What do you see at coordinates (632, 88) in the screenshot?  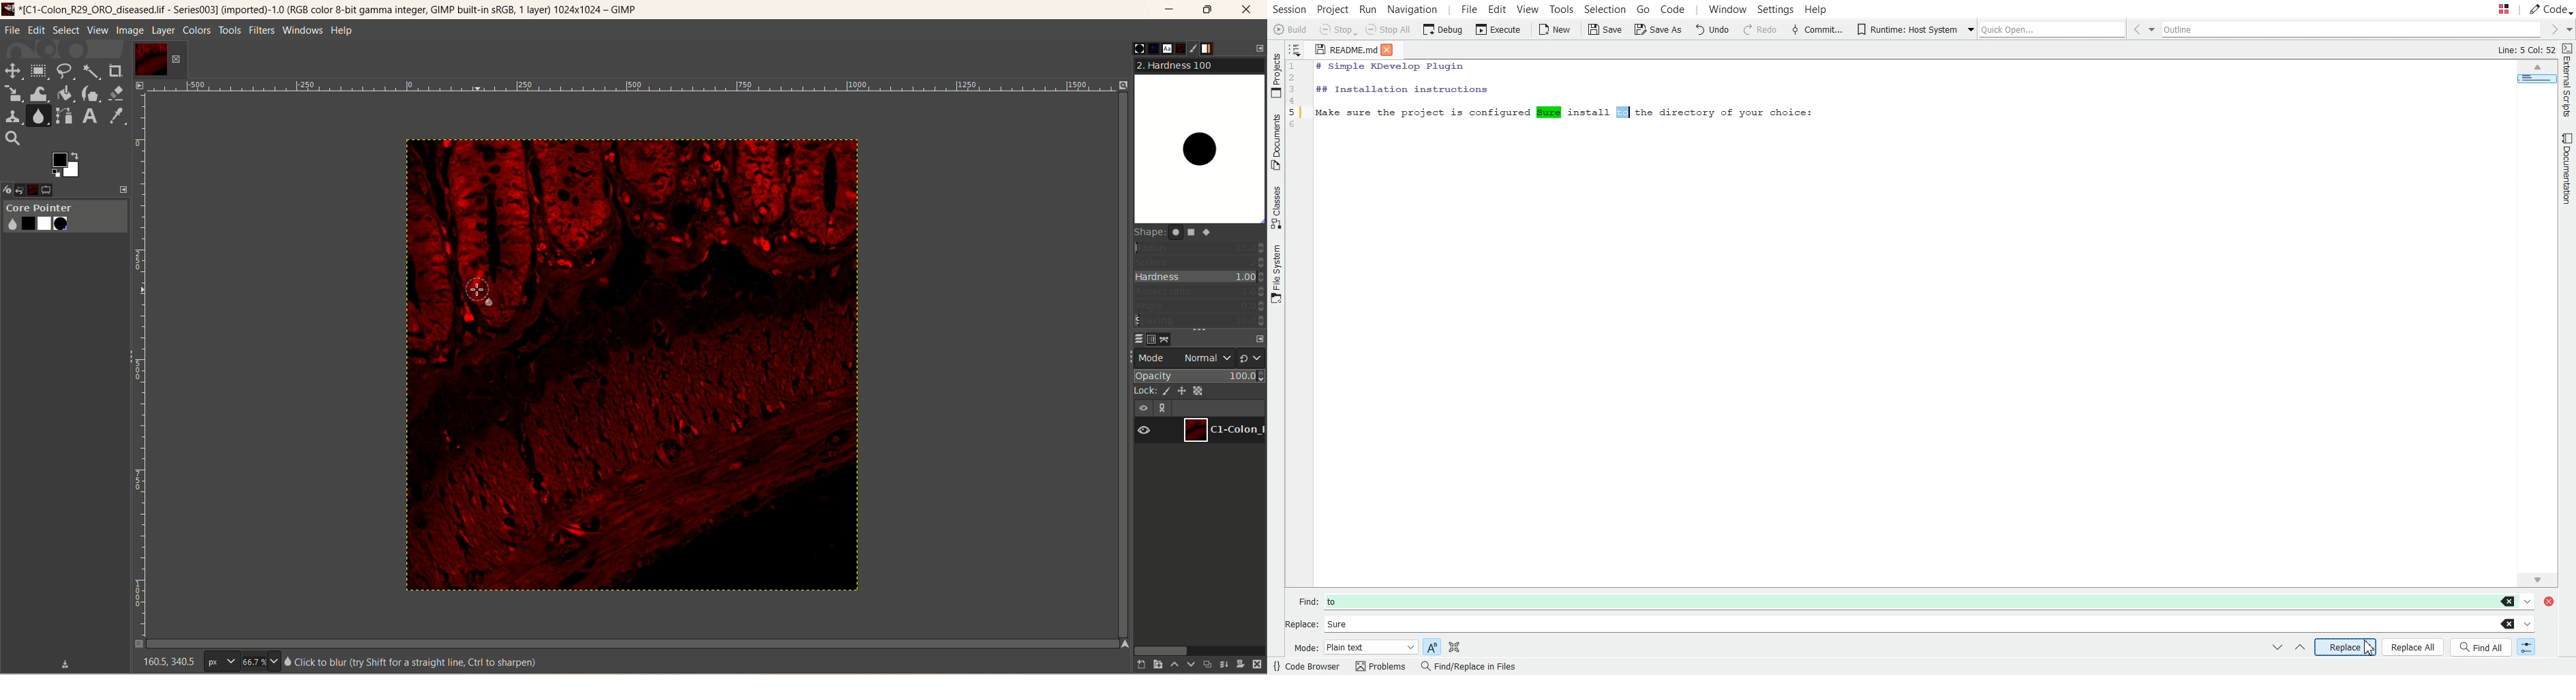 I see `scale bar` at bounding box center [632, 88].